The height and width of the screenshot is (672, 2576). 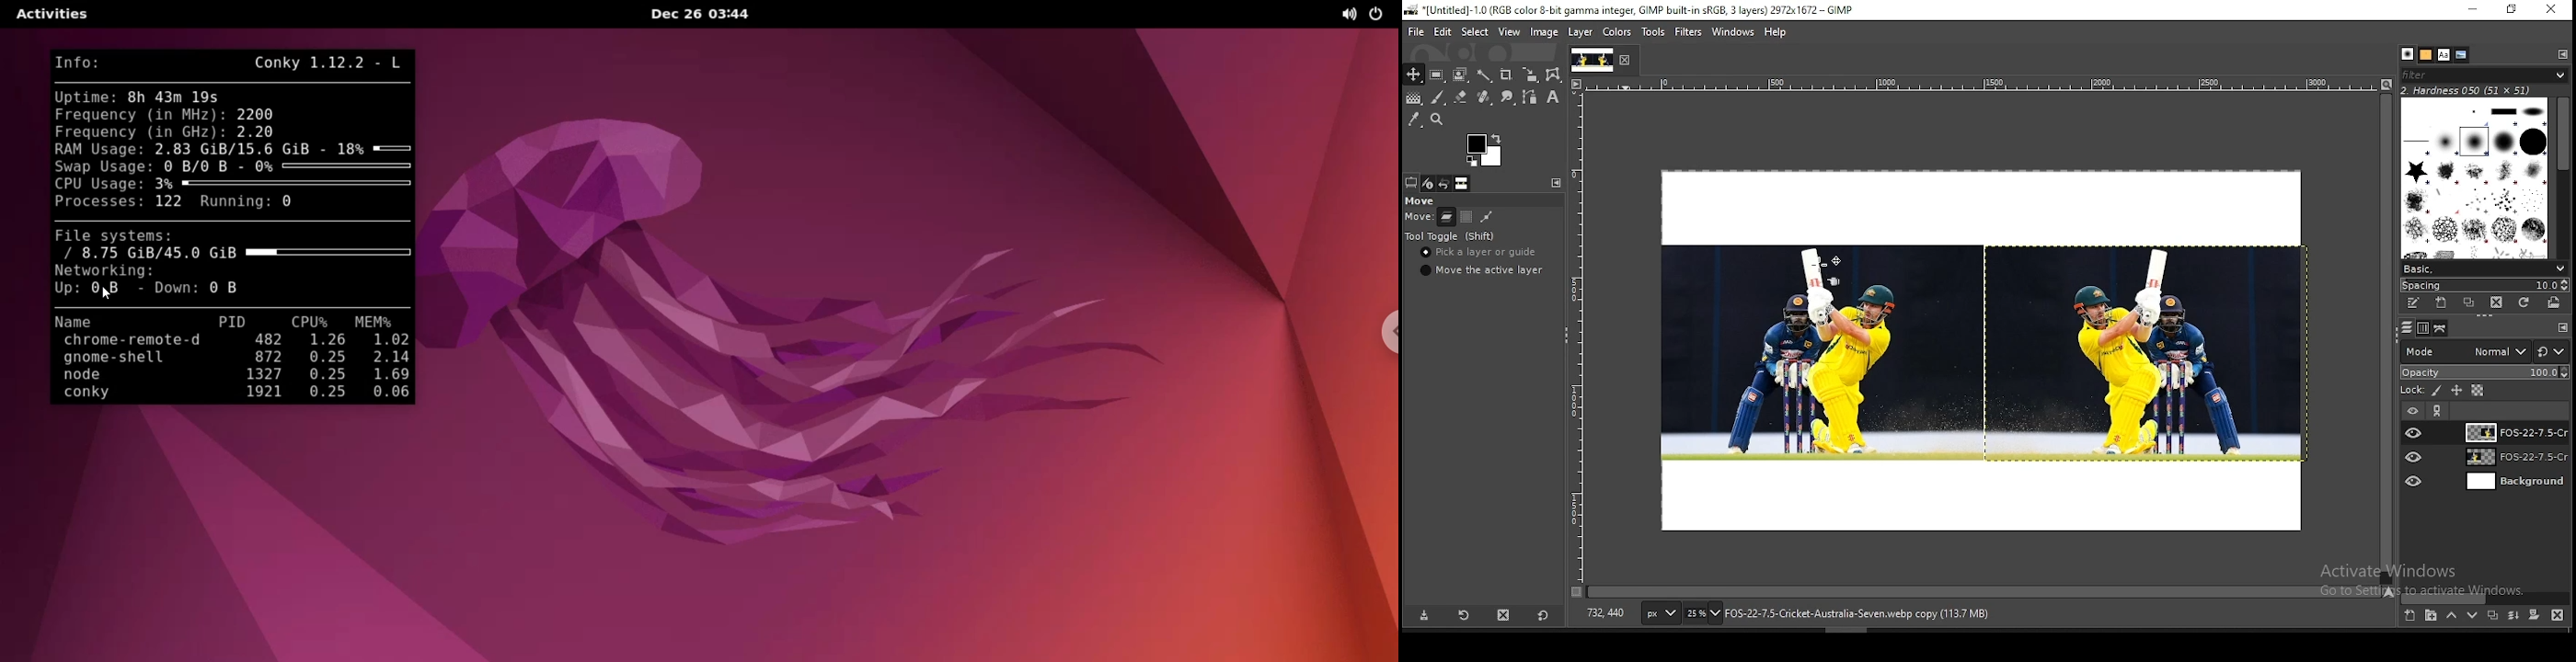 I want to click on patterns, so click(x=2426, y=54).